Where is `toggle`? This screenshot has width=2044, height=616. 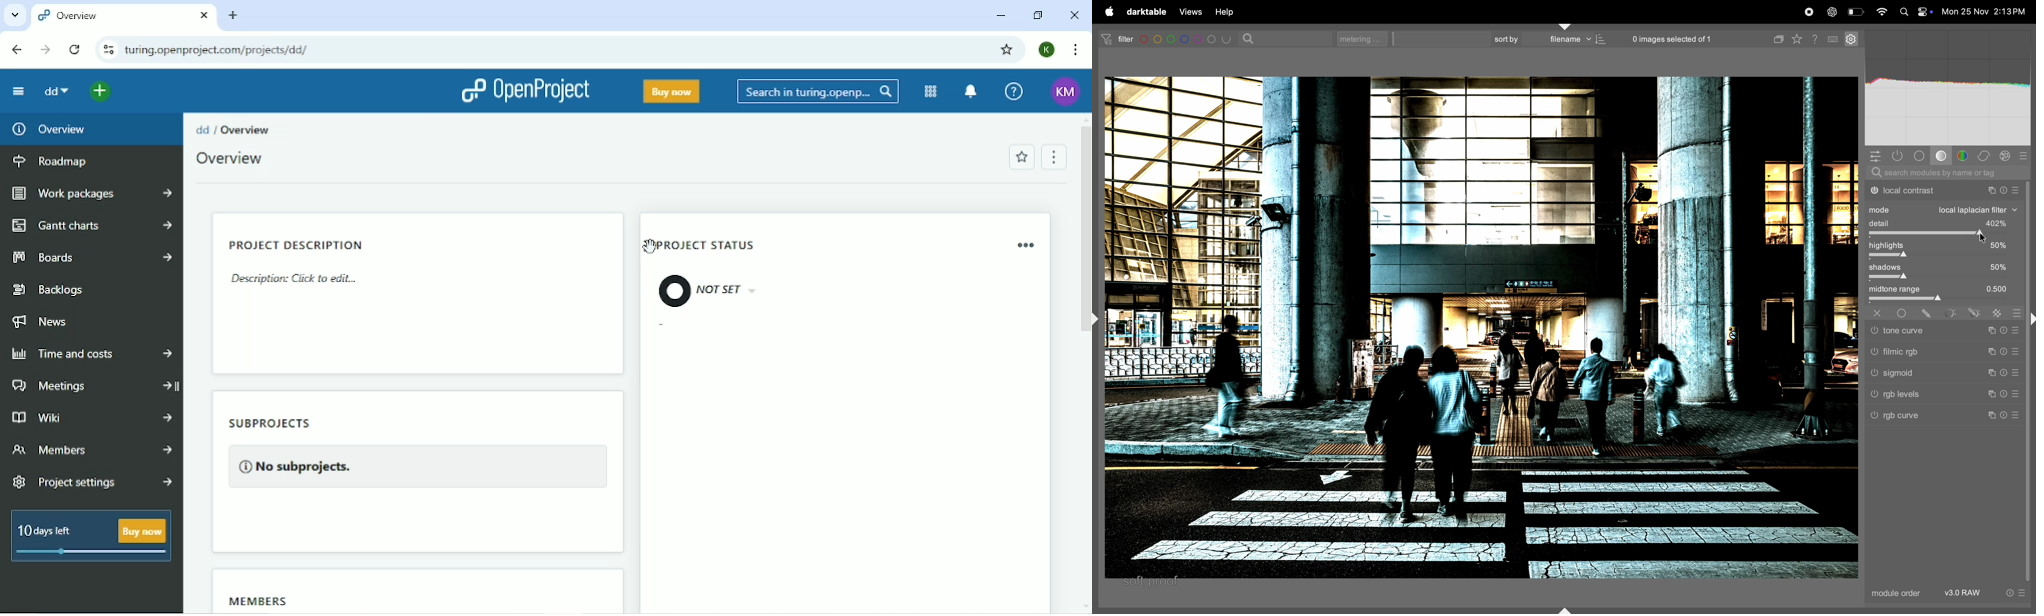
toggle is located at coordinates (1944, 235).